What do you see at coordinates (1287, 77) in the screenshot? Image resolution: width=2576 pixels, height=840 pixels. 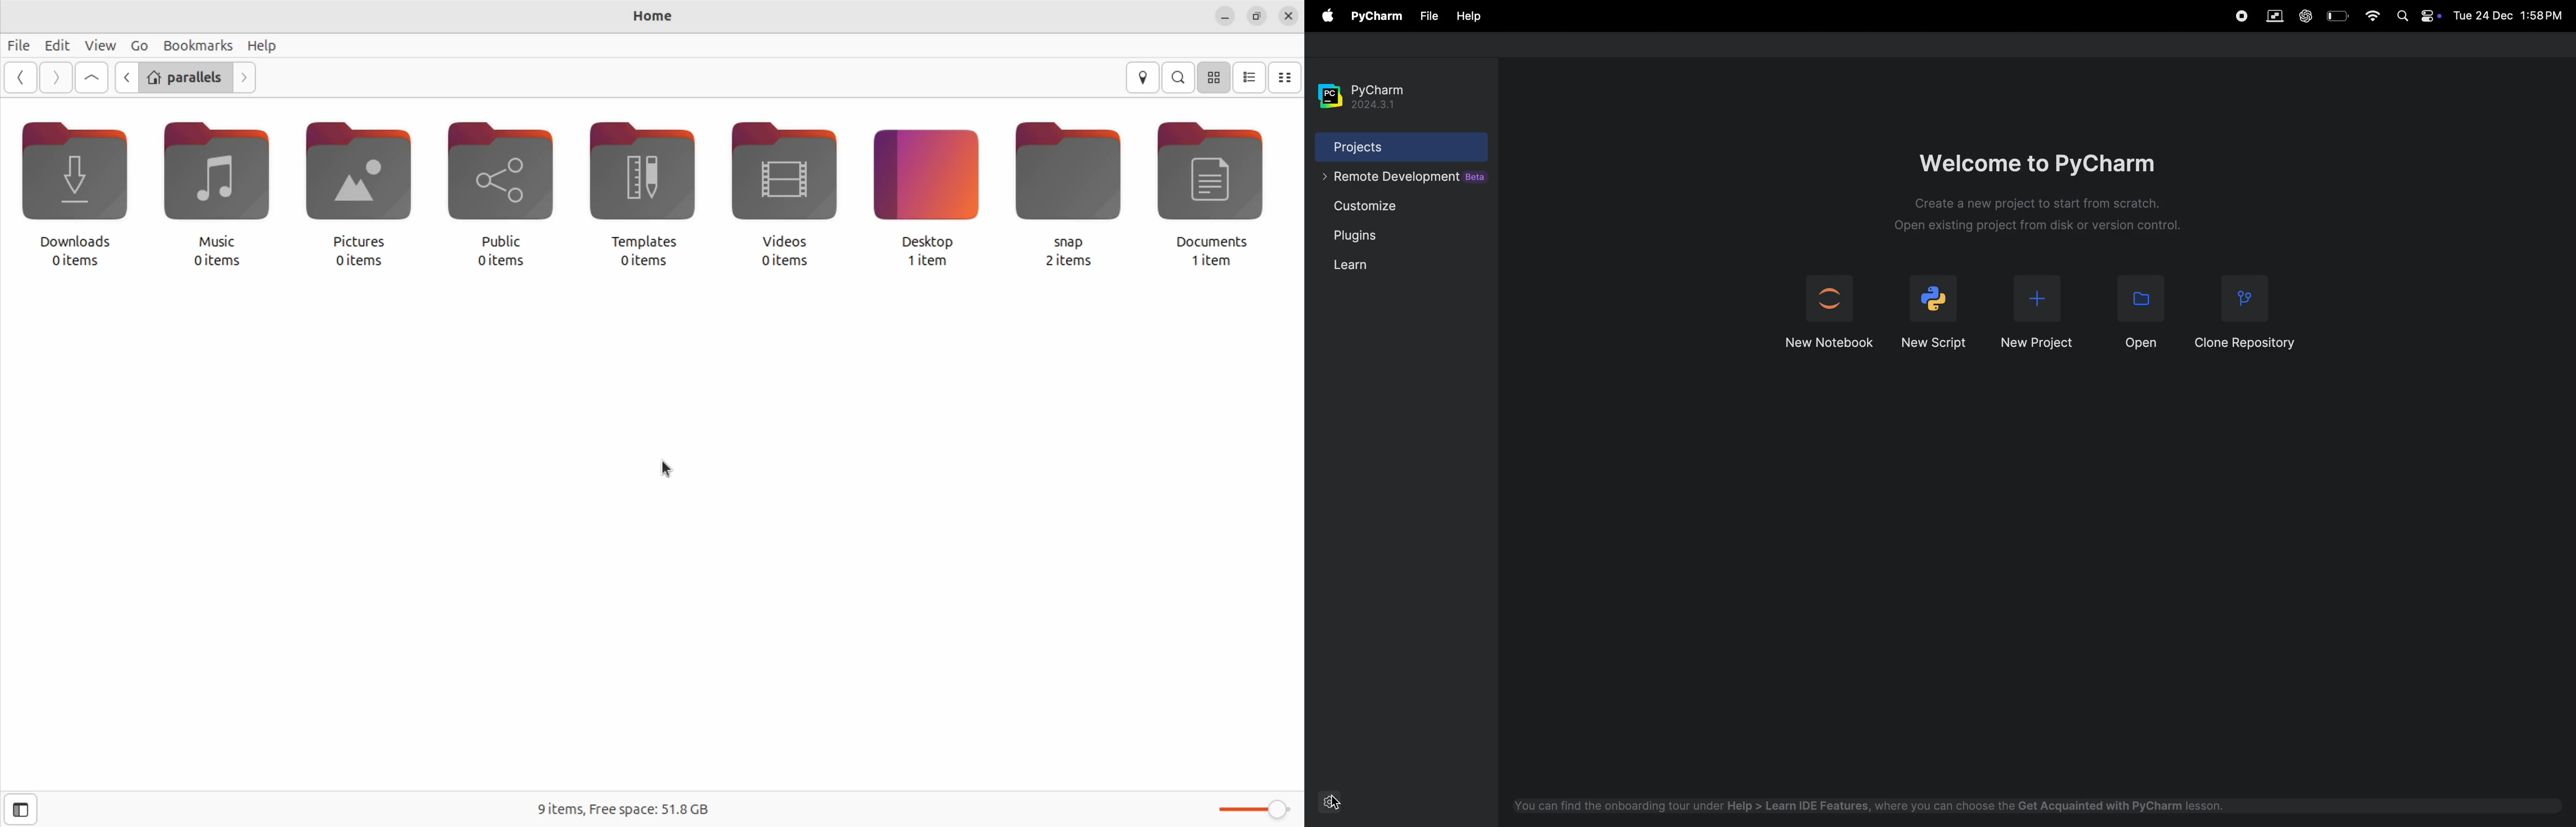 I see `compact view` at bounding box center [1287, 77].